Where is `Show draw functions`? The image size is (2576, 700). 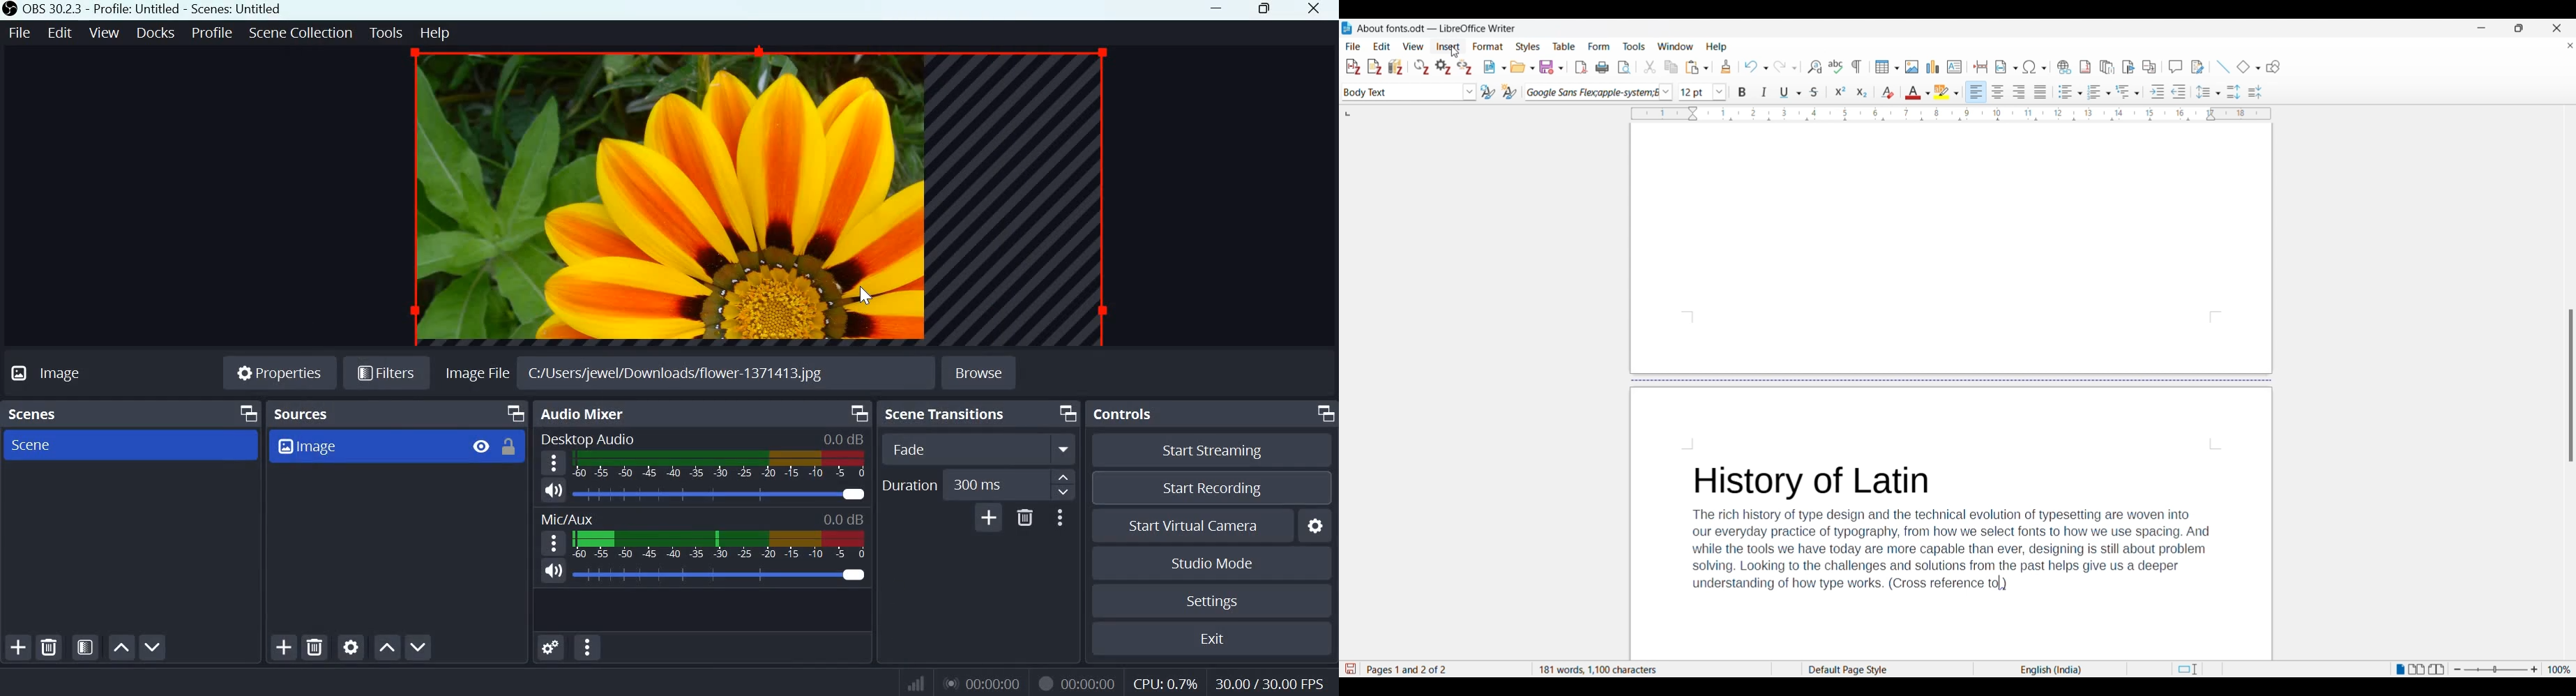 Show draw functions is located at coordinates (2273, 67).